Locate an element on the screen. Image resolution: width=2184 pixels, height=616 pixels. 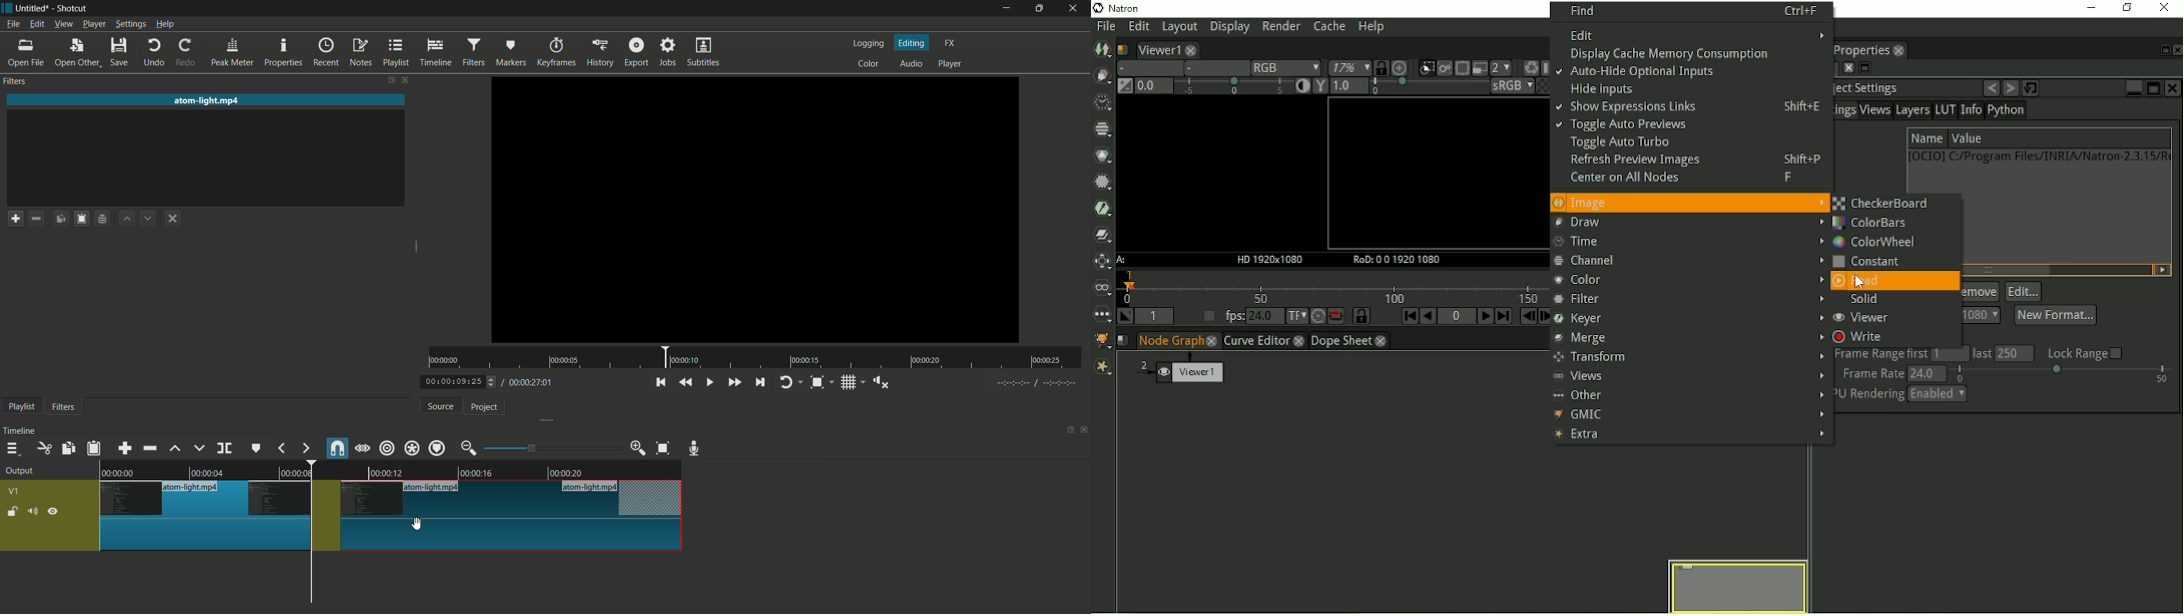
skip to the previous point is located at coordinates (661, 383).